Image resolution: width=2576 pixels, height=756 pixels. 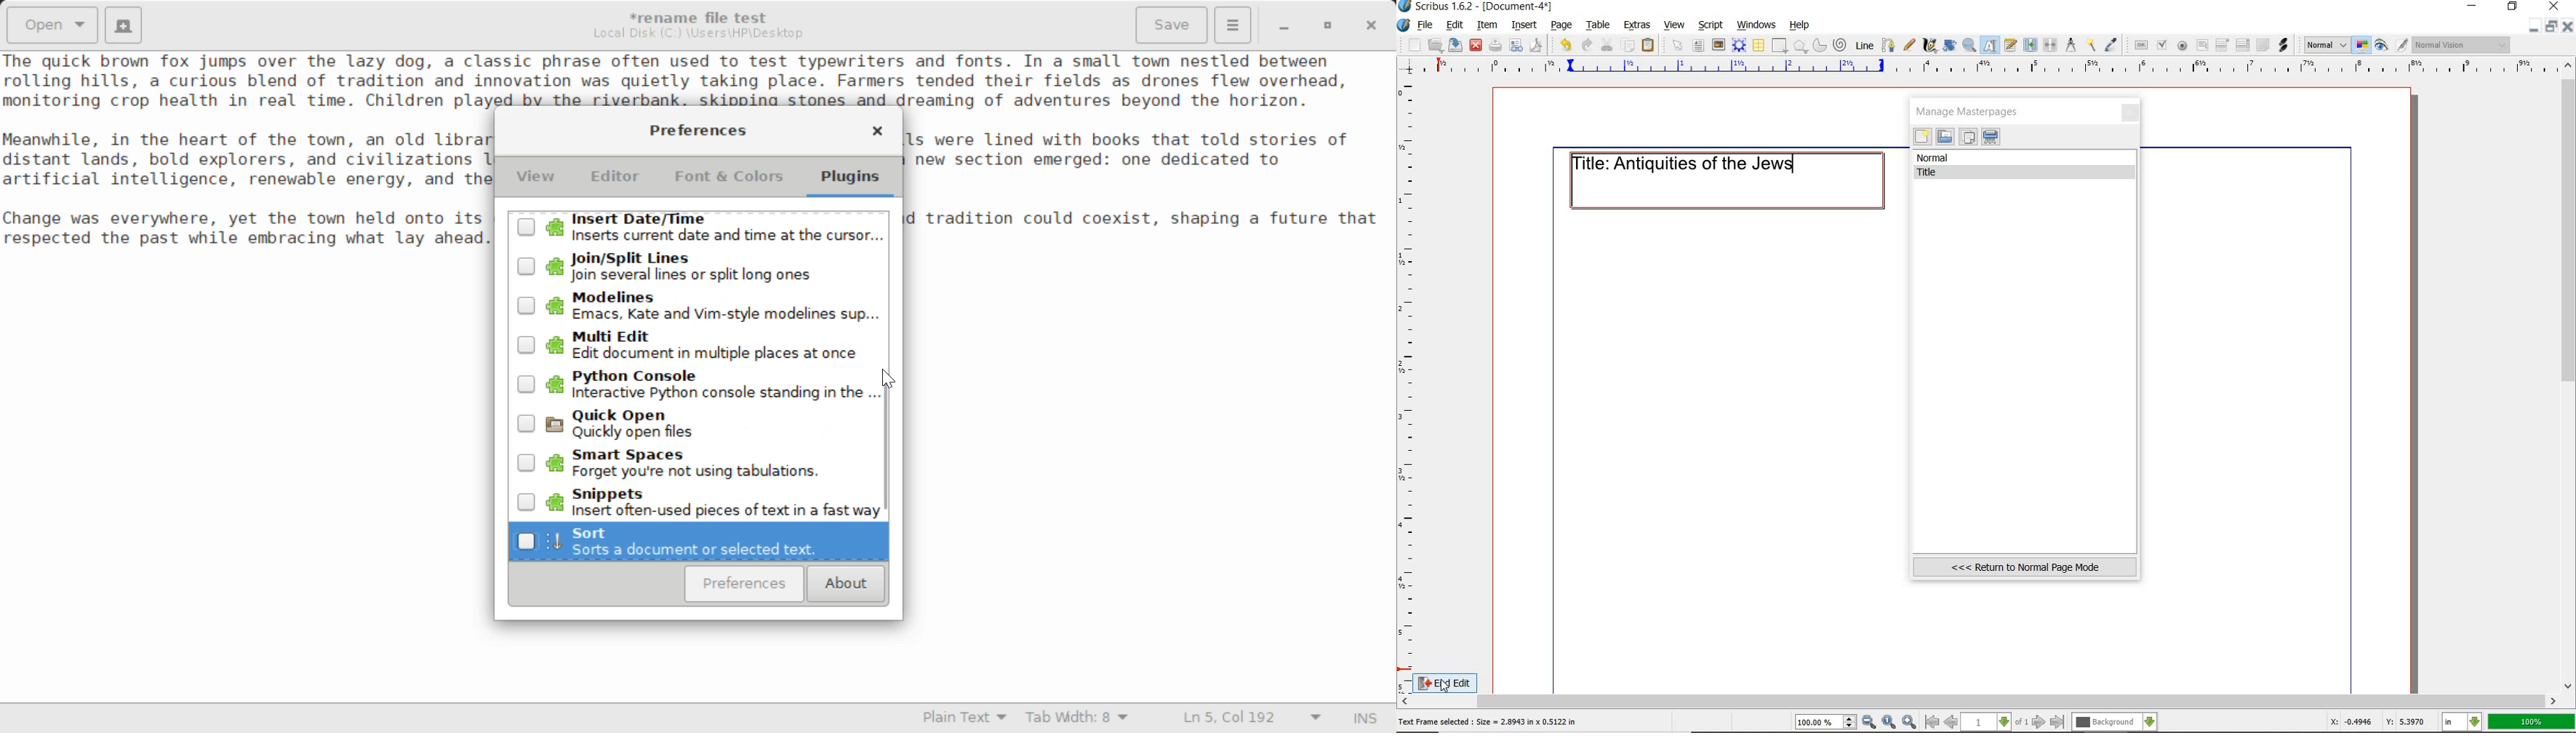 What do you see at coordinates (1886, 45) in the screenshot?
I see `Bezier curve` at bounding box center [1886, 45].